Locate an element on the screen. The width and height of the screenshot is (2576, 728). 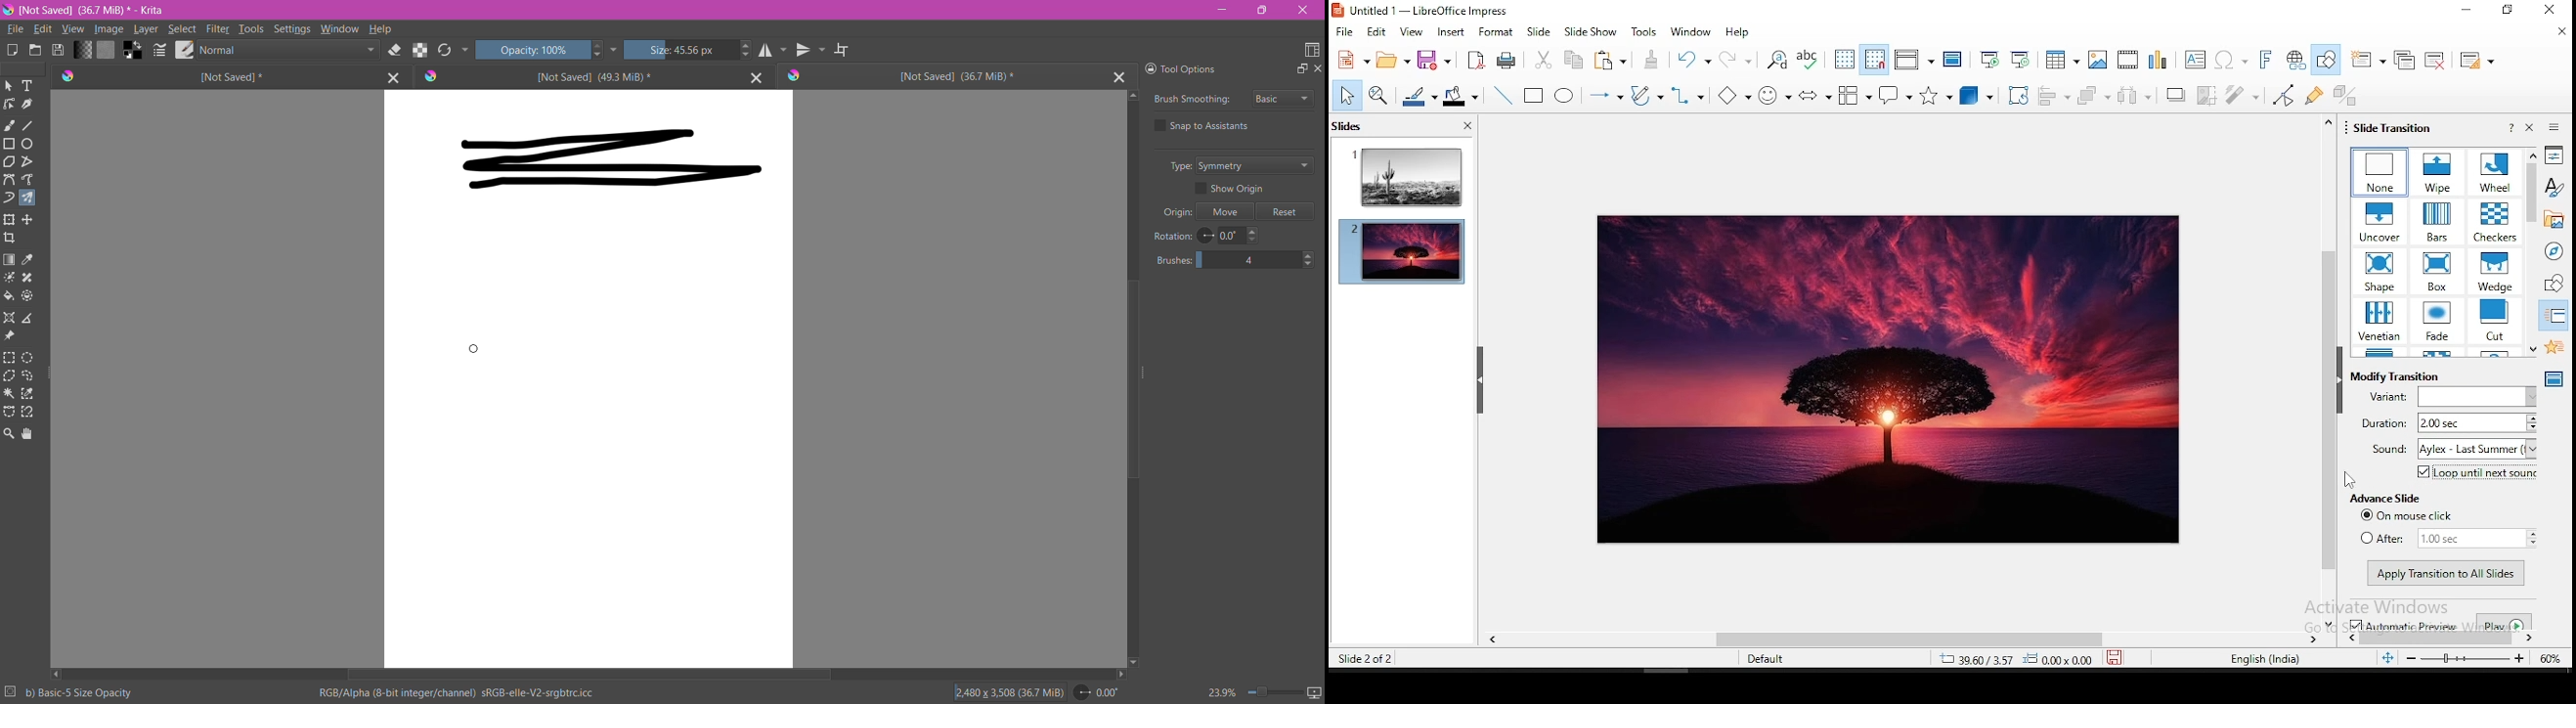
zoom is located at coordinates (2482, 657).